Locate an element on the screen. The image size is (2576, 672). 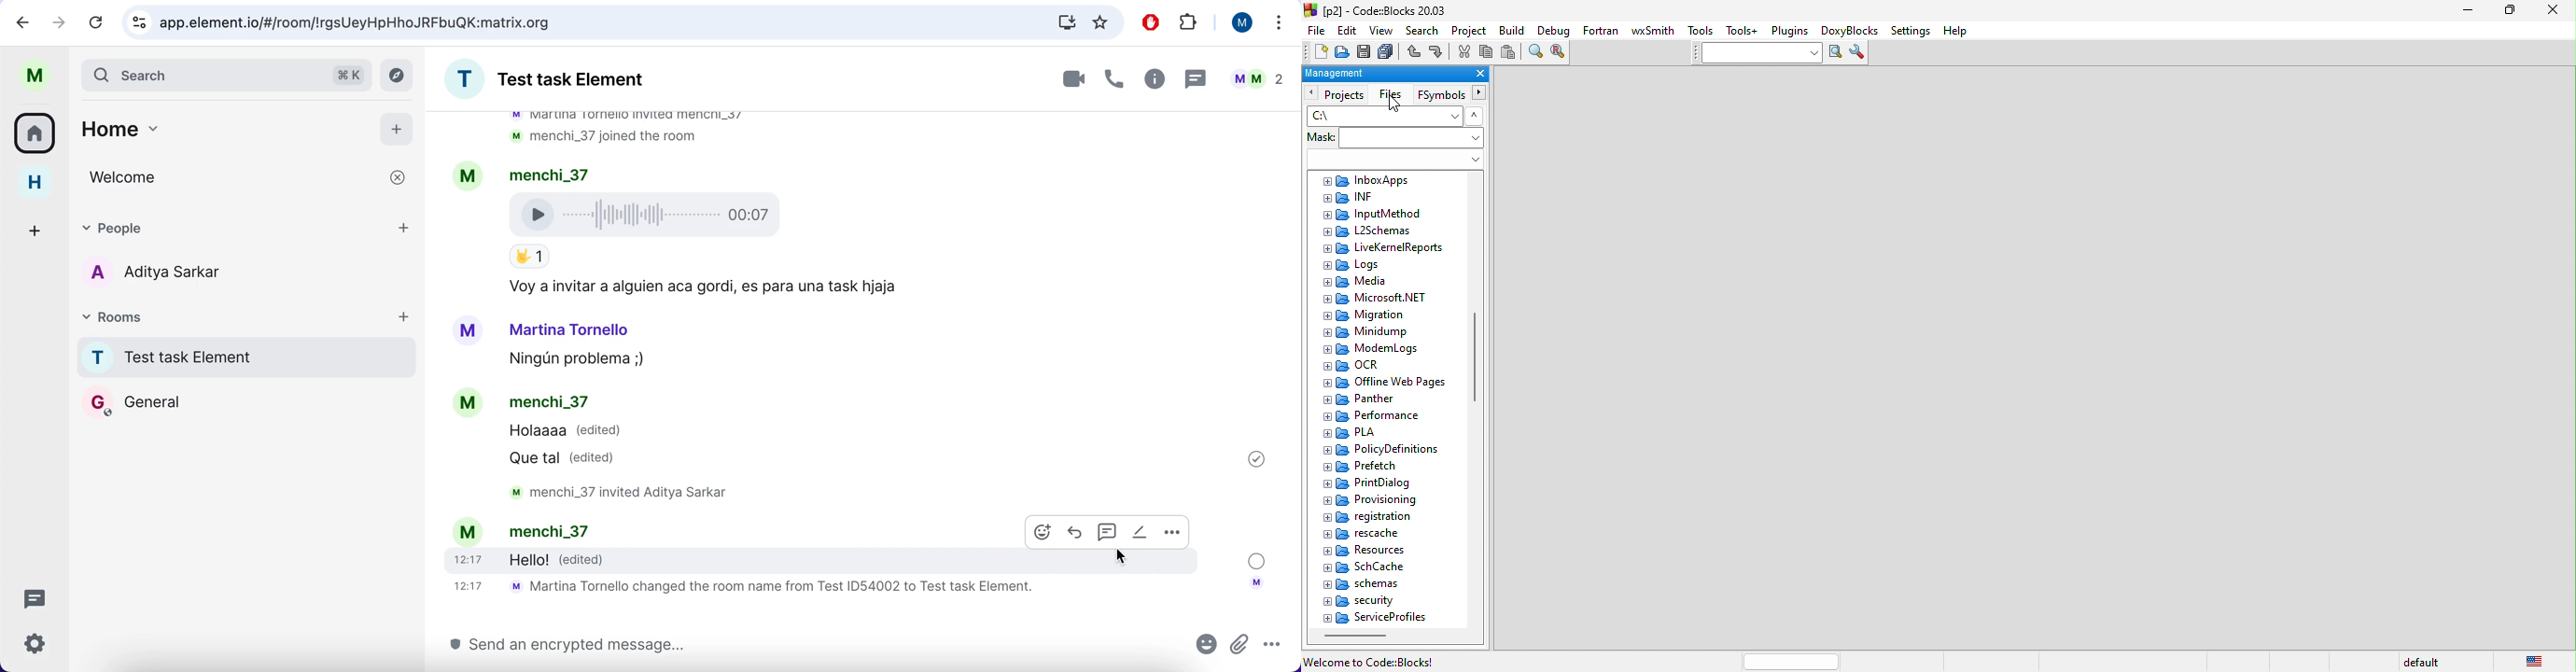
show option window is located at coordinates (1858, 51).